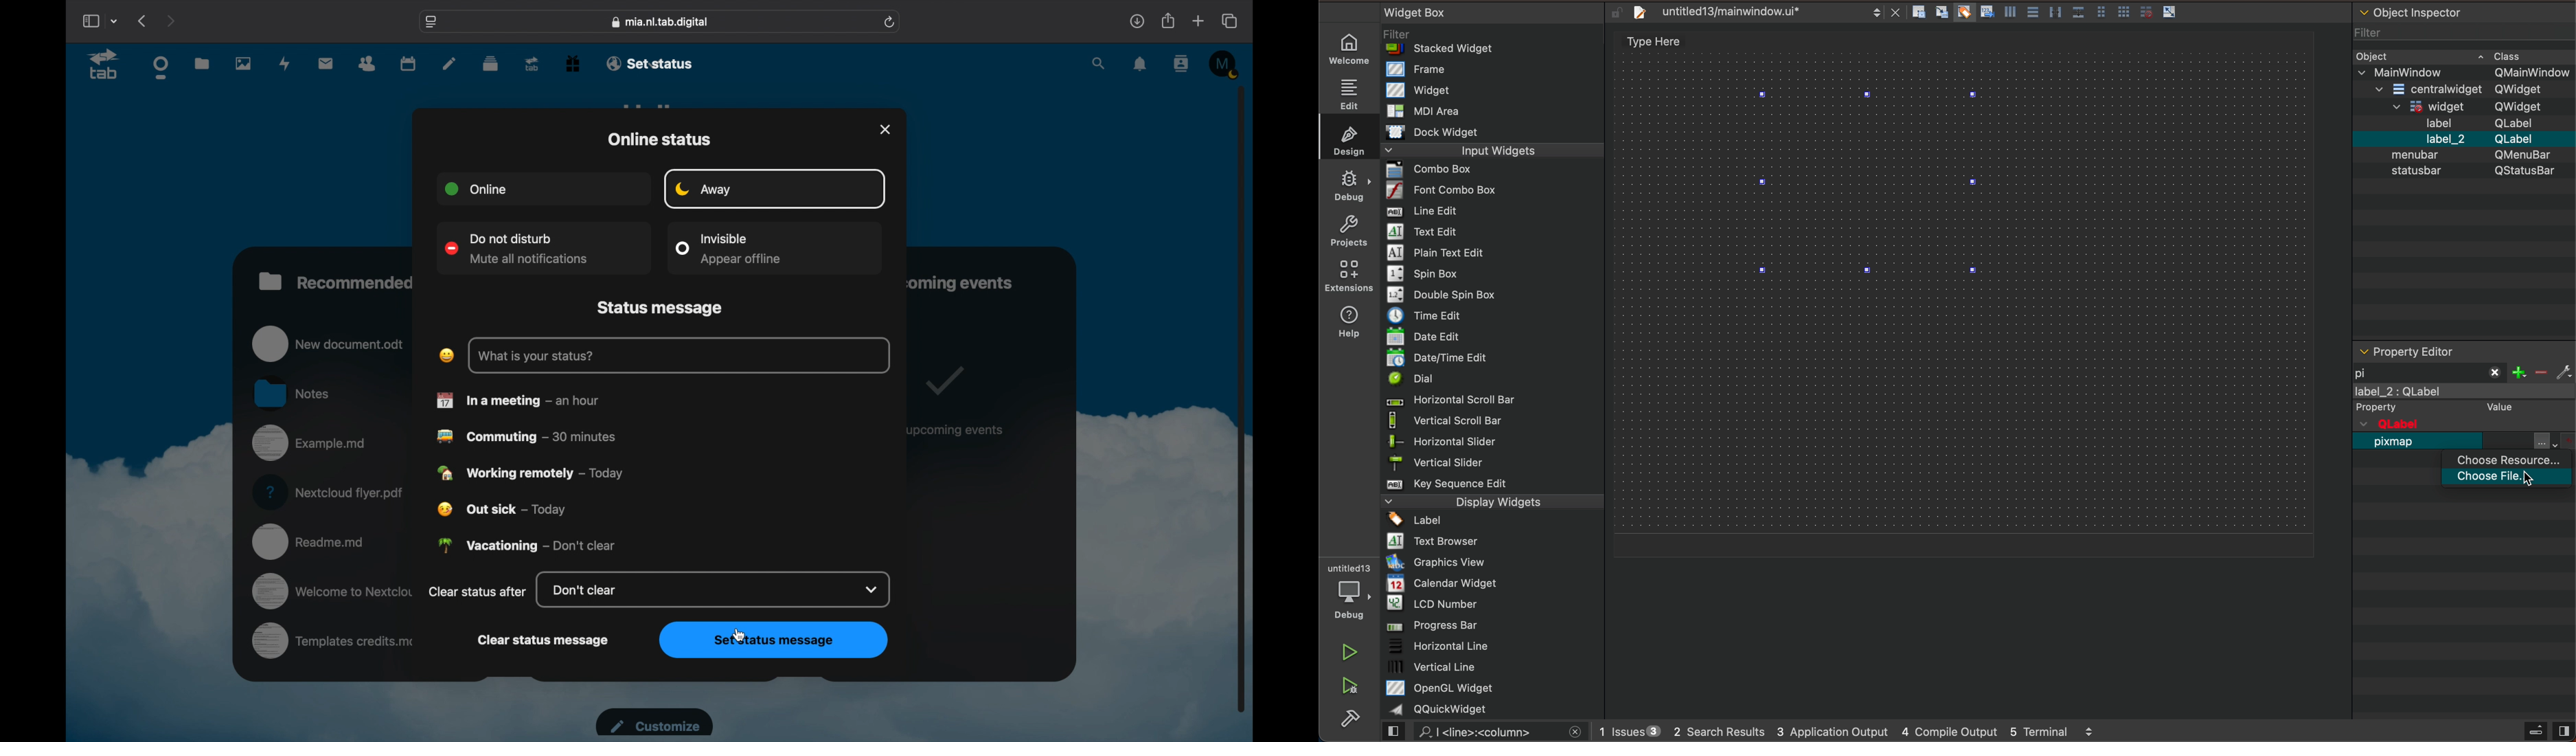 Image resolution: width=2576 pixels, height=756 pixels. Describe the element at coordinates (141, 20) in the screenshot. I see `previous` at that location.